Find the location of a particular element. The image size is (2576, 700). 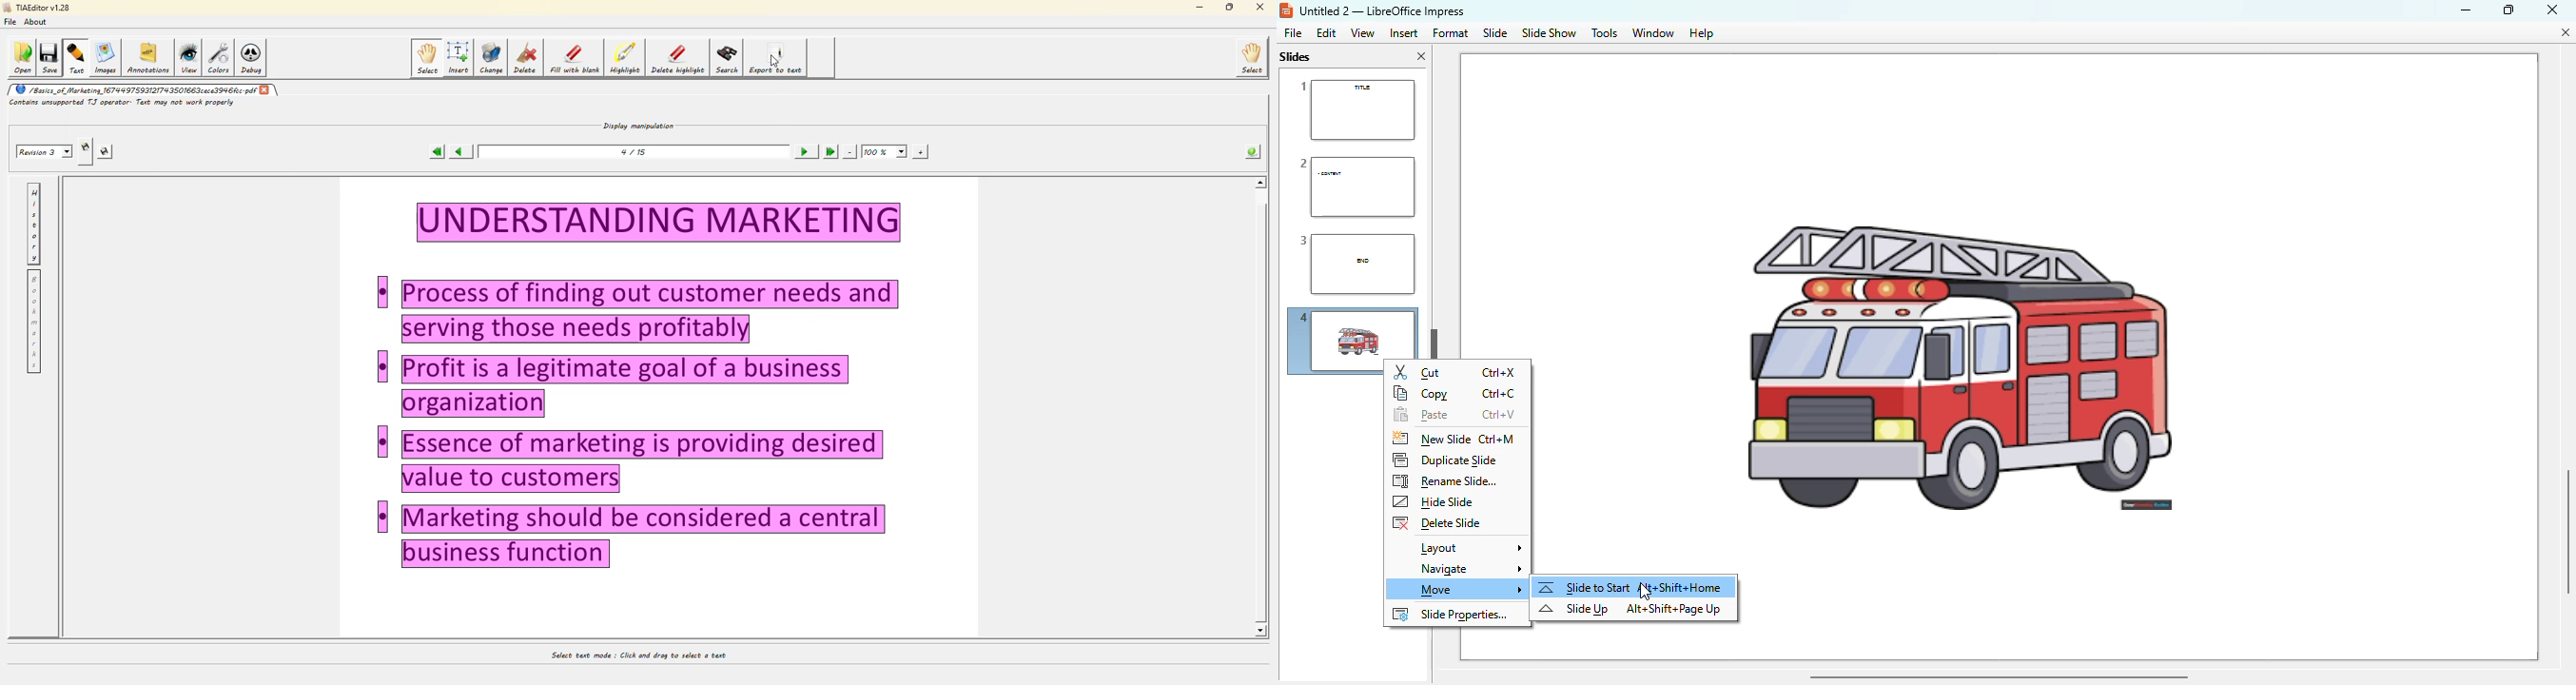

shortcut for copy is located at coordinates (1498, 394).